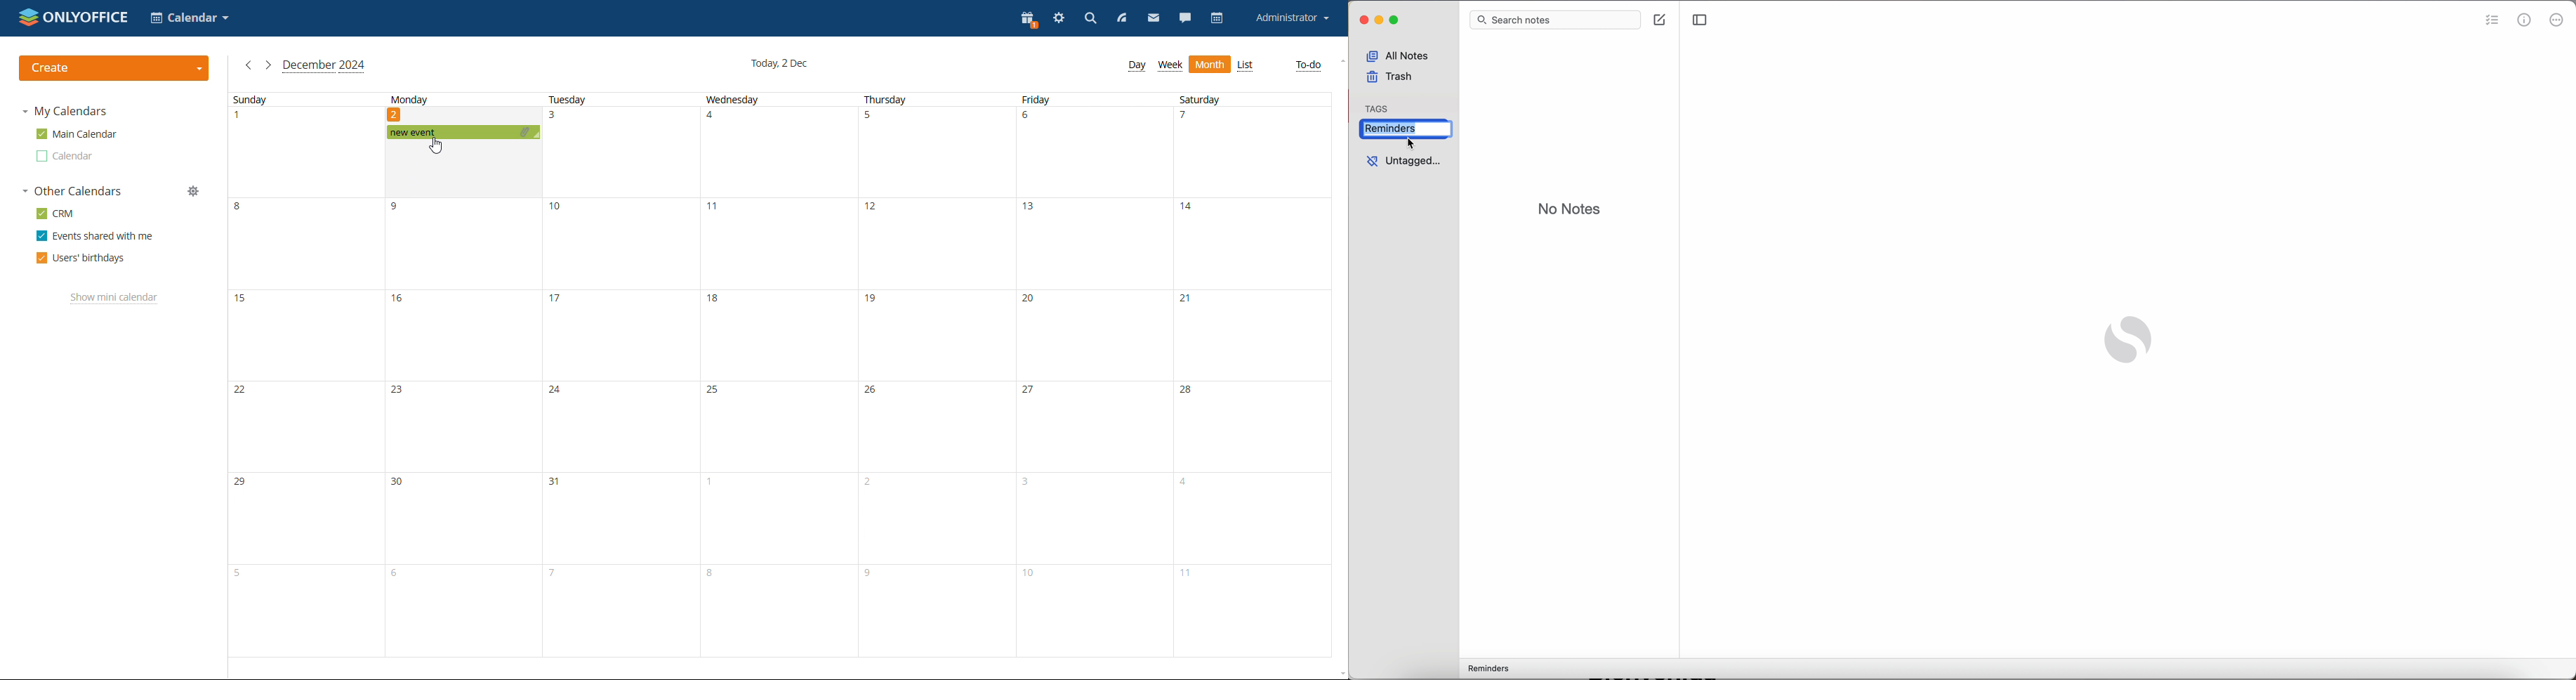 Image resolution: width=2576 pixels, height=700 pixels. Describe the element at coordinates (410, 99) in the screenshot. I see `Monday` at that location.